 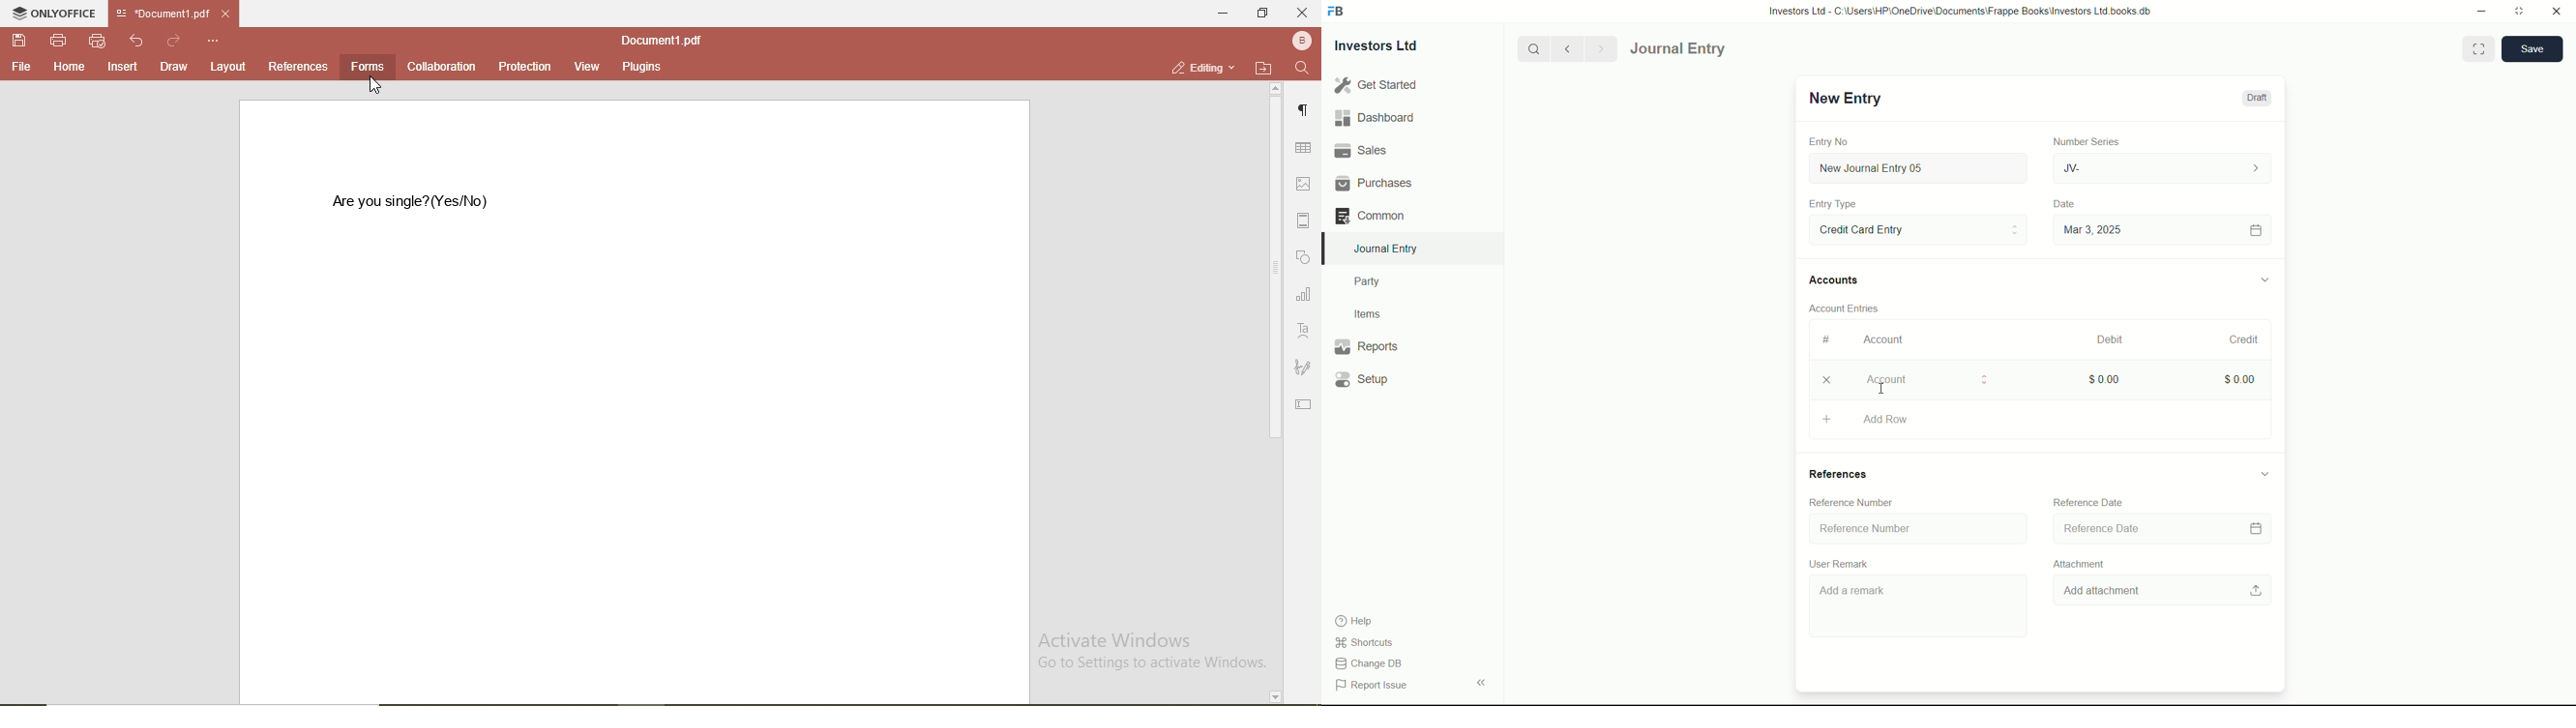 I want to click on shape, so click(x=1307, y=260).